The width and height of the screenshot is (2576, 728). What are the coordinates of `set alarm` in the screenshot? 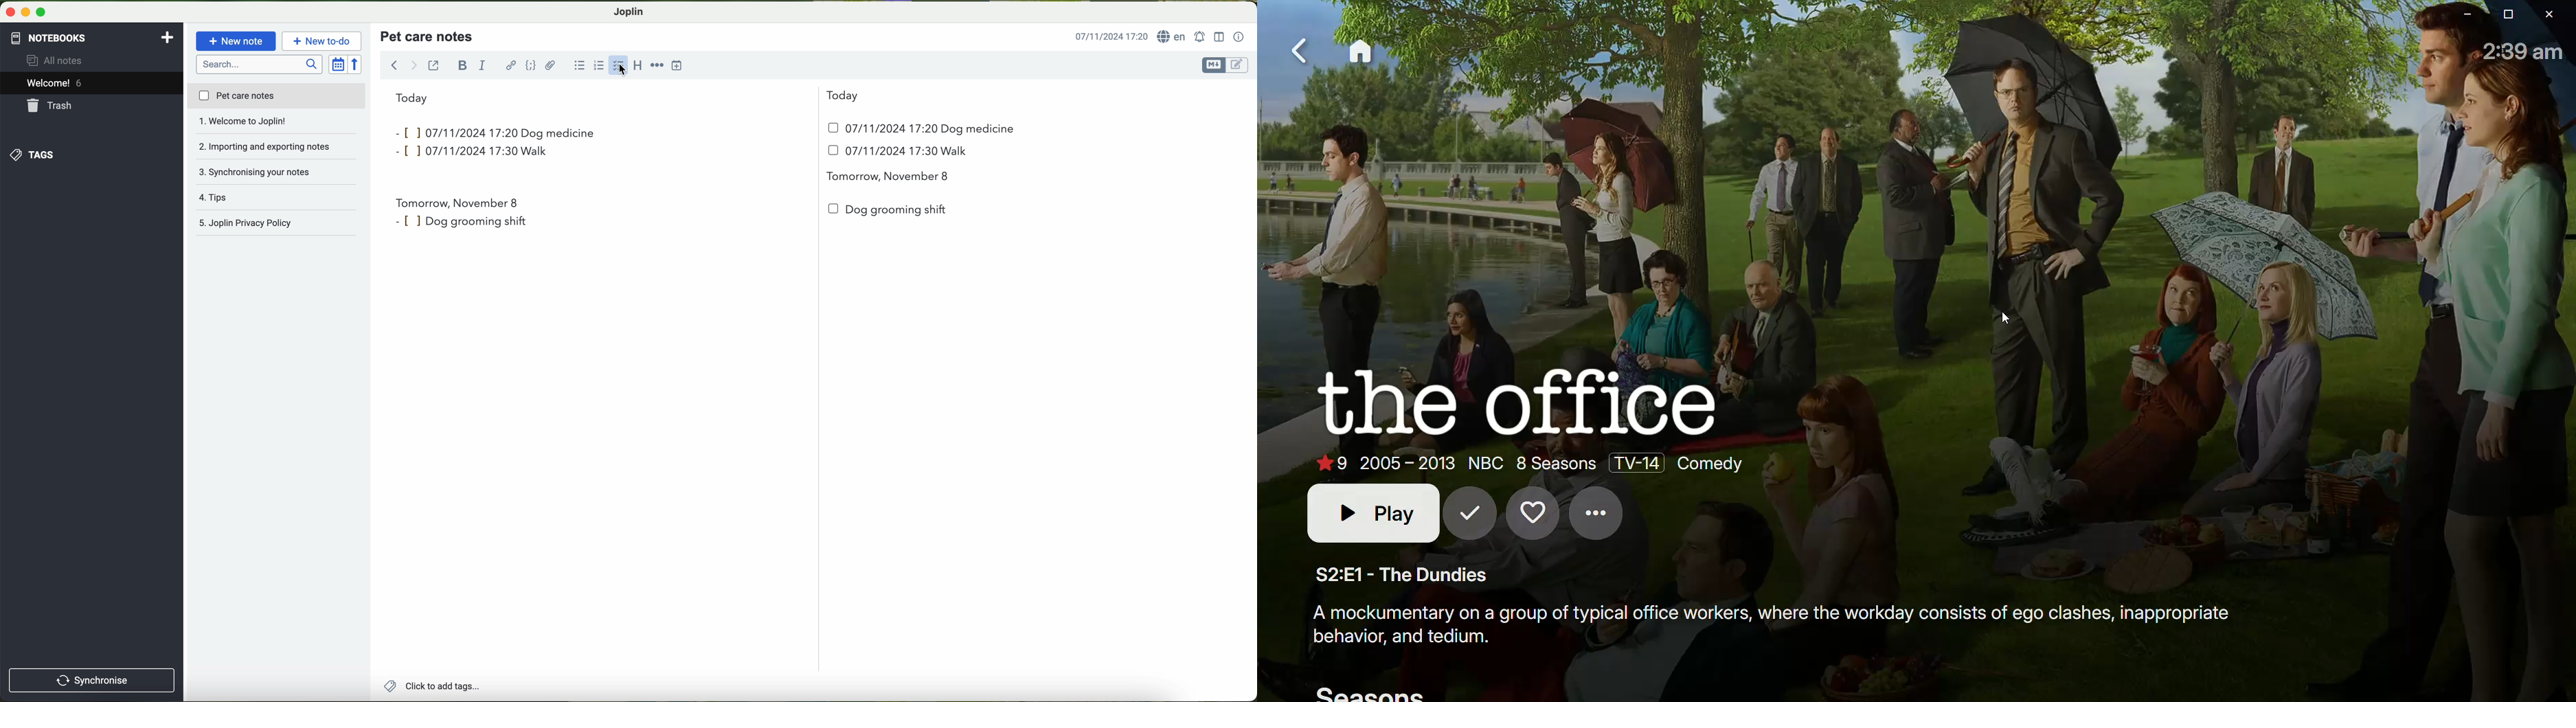 It's located at (1201, 37).